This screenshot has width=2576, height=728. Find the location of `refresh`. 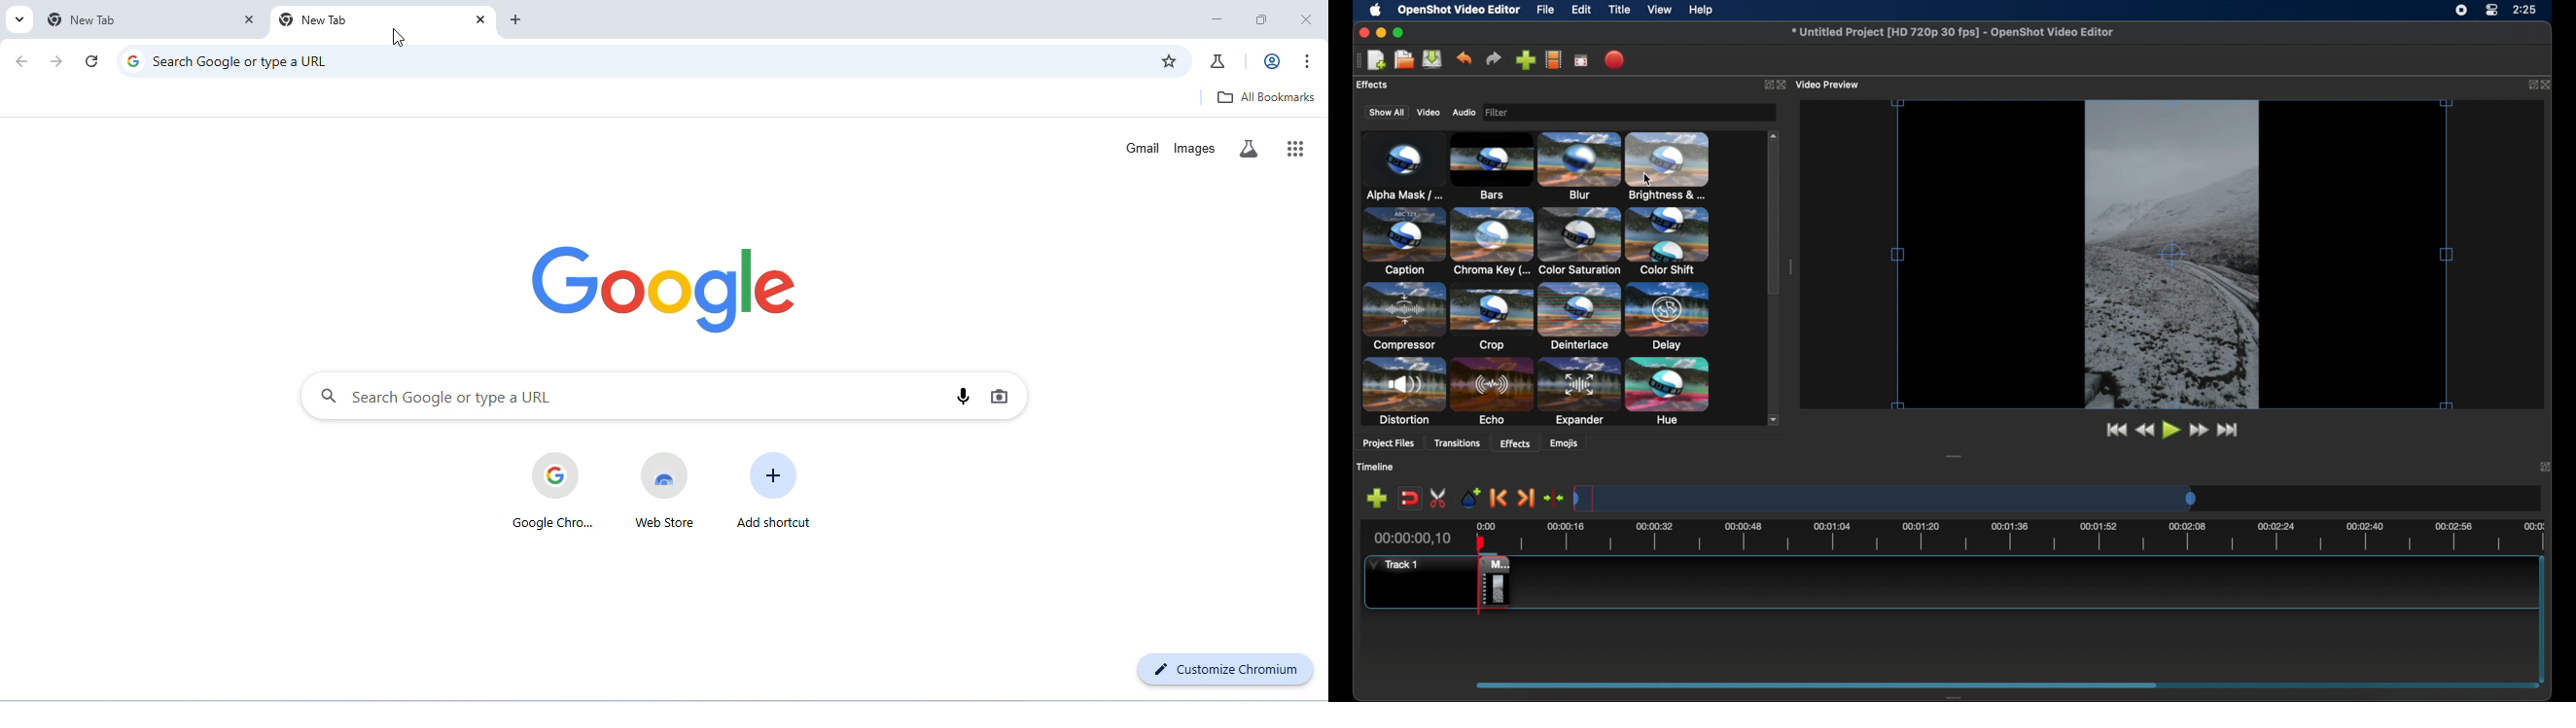

refresh is located at coordinates (91, 62).